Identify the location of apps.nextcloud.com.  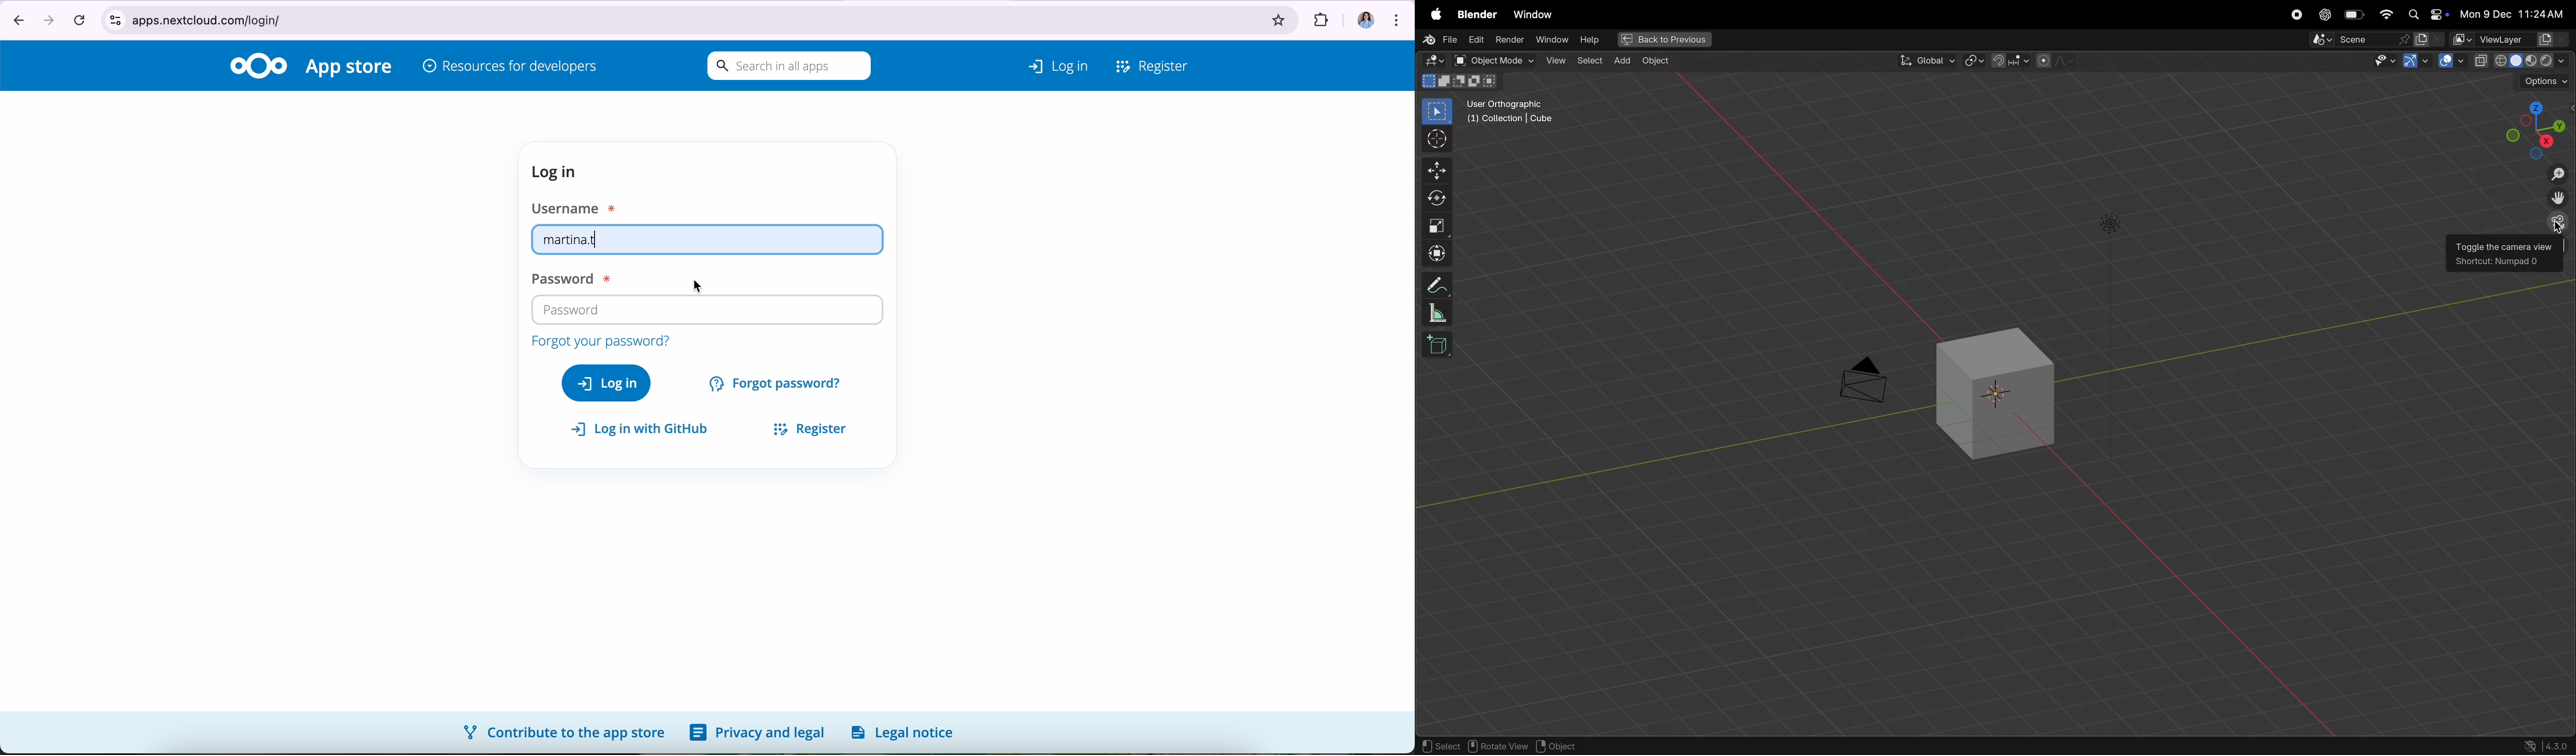
(677, 19).